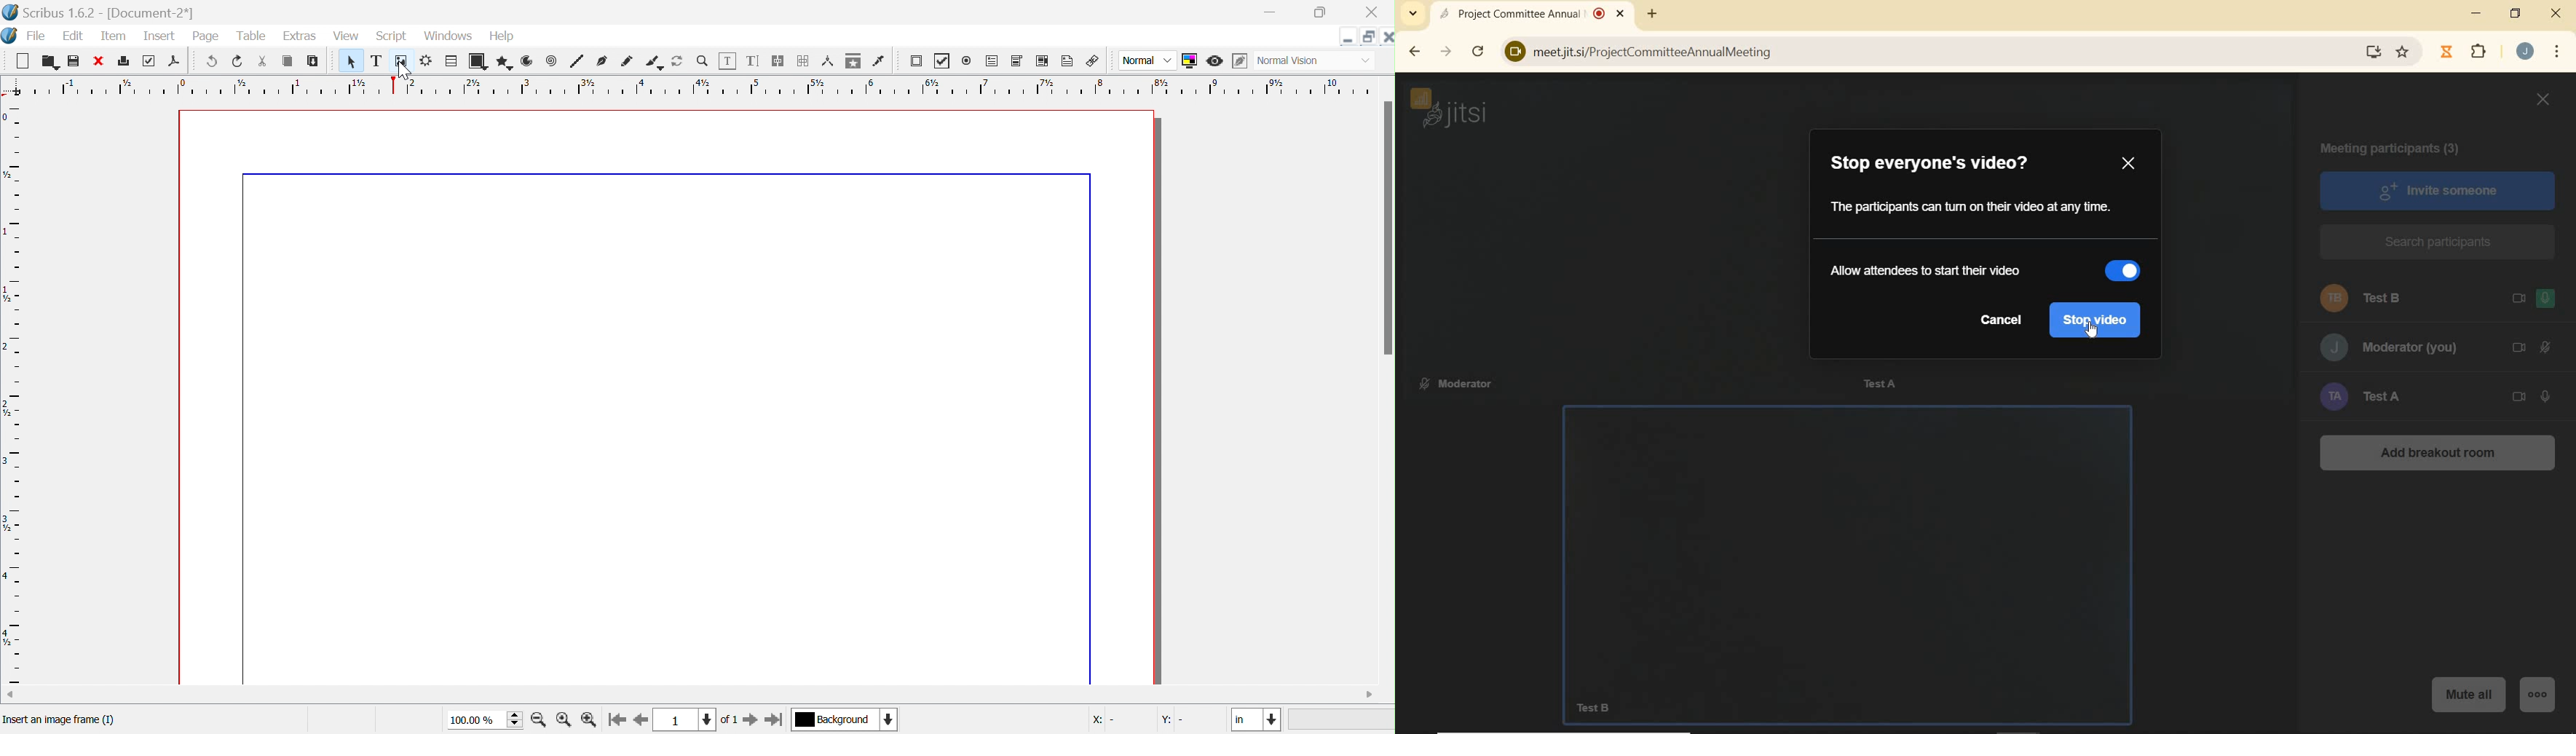 The image size is (2576, 756). Describe the element at coordinates (1386, 35) in the screenshot. I see `close` at that location.